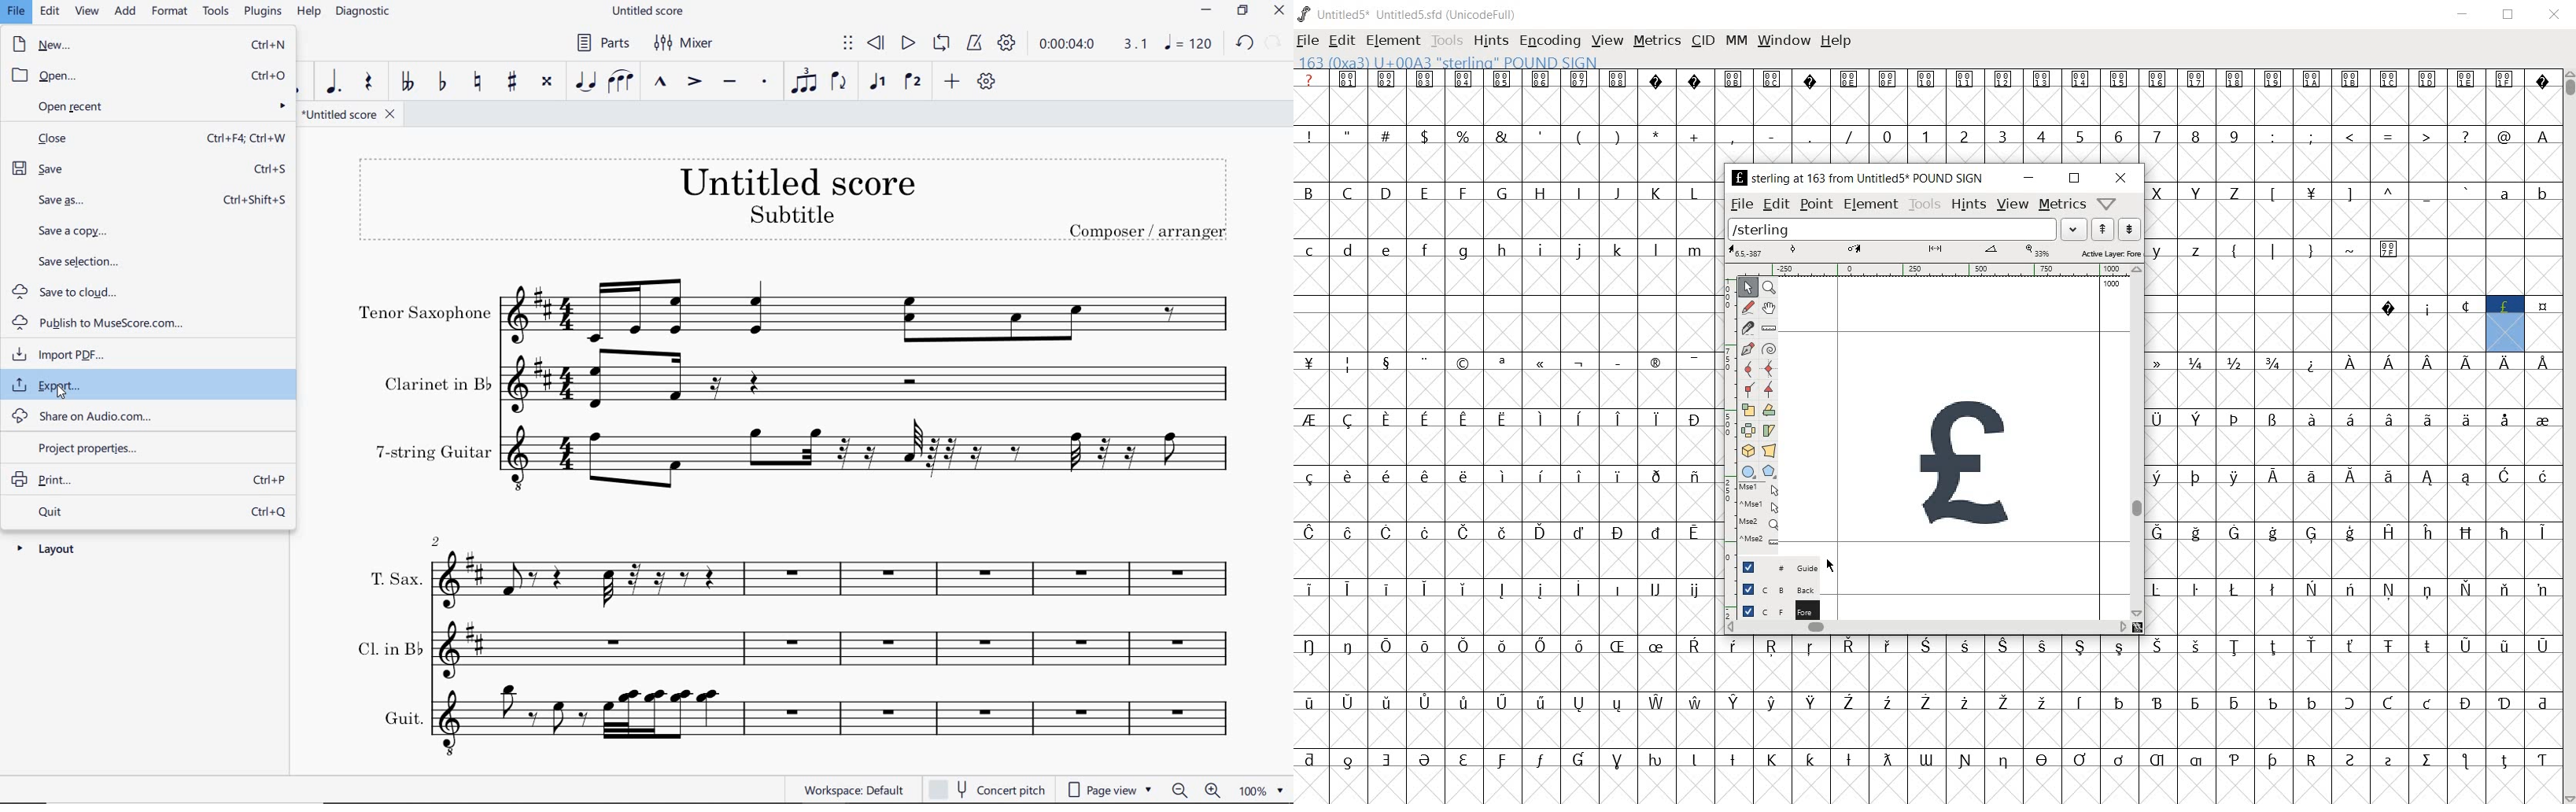  I want to click on EDIT, so click(50, 12).